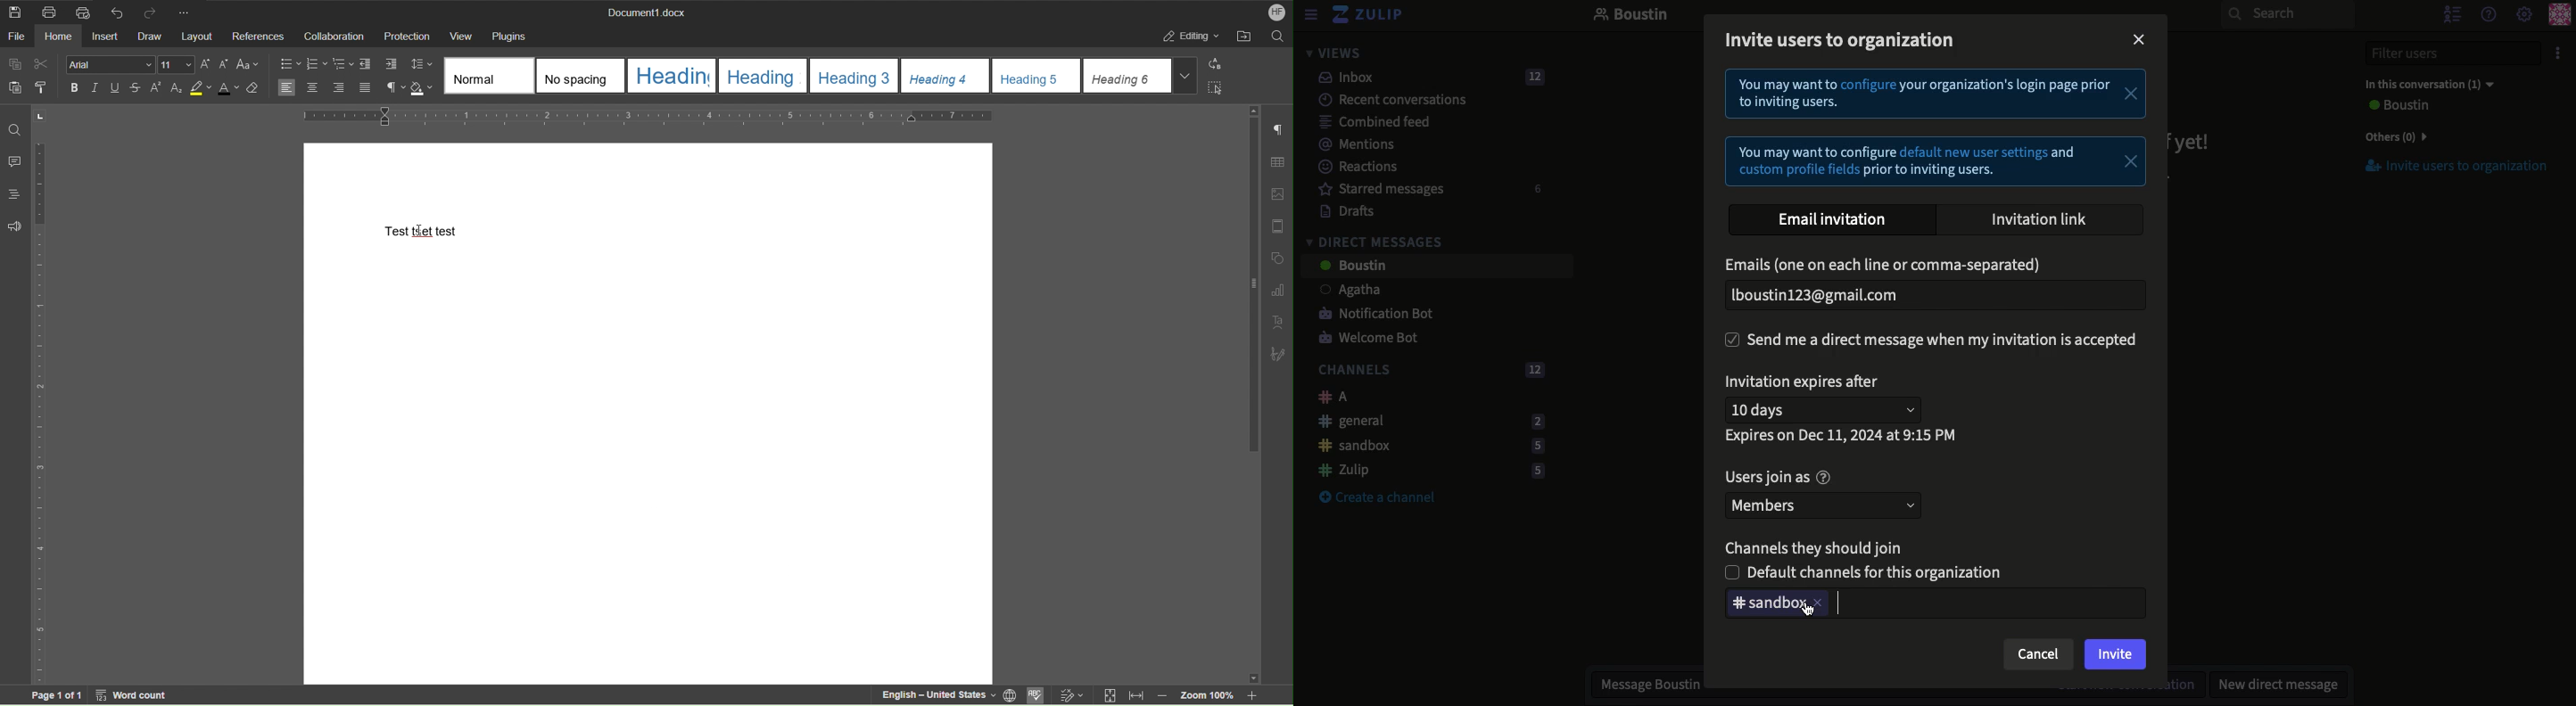 This screenshot has width=2576, height=728. What do you see at coordinates (1355, 168) in the screenshot?
I see `Reactions` at bounding box center [1355, 168].